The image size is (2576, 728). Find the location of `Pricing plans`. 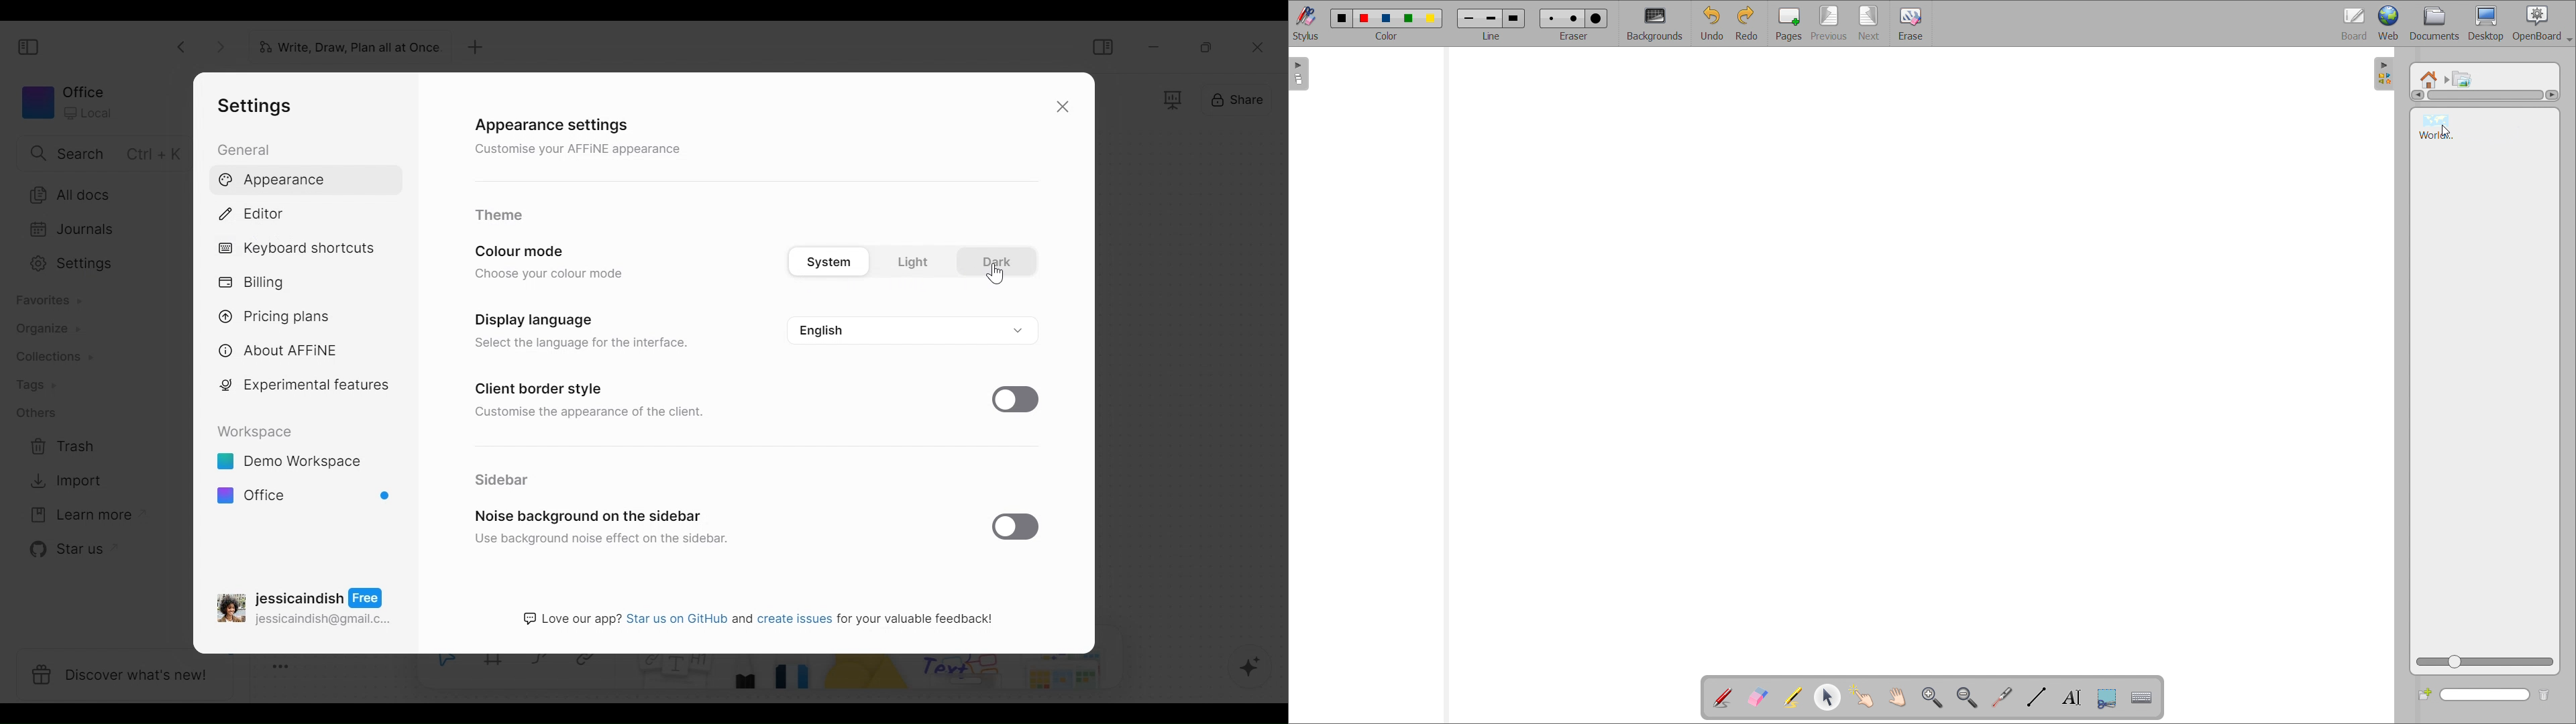

Pricing plans is located at coordinates (276, 320).